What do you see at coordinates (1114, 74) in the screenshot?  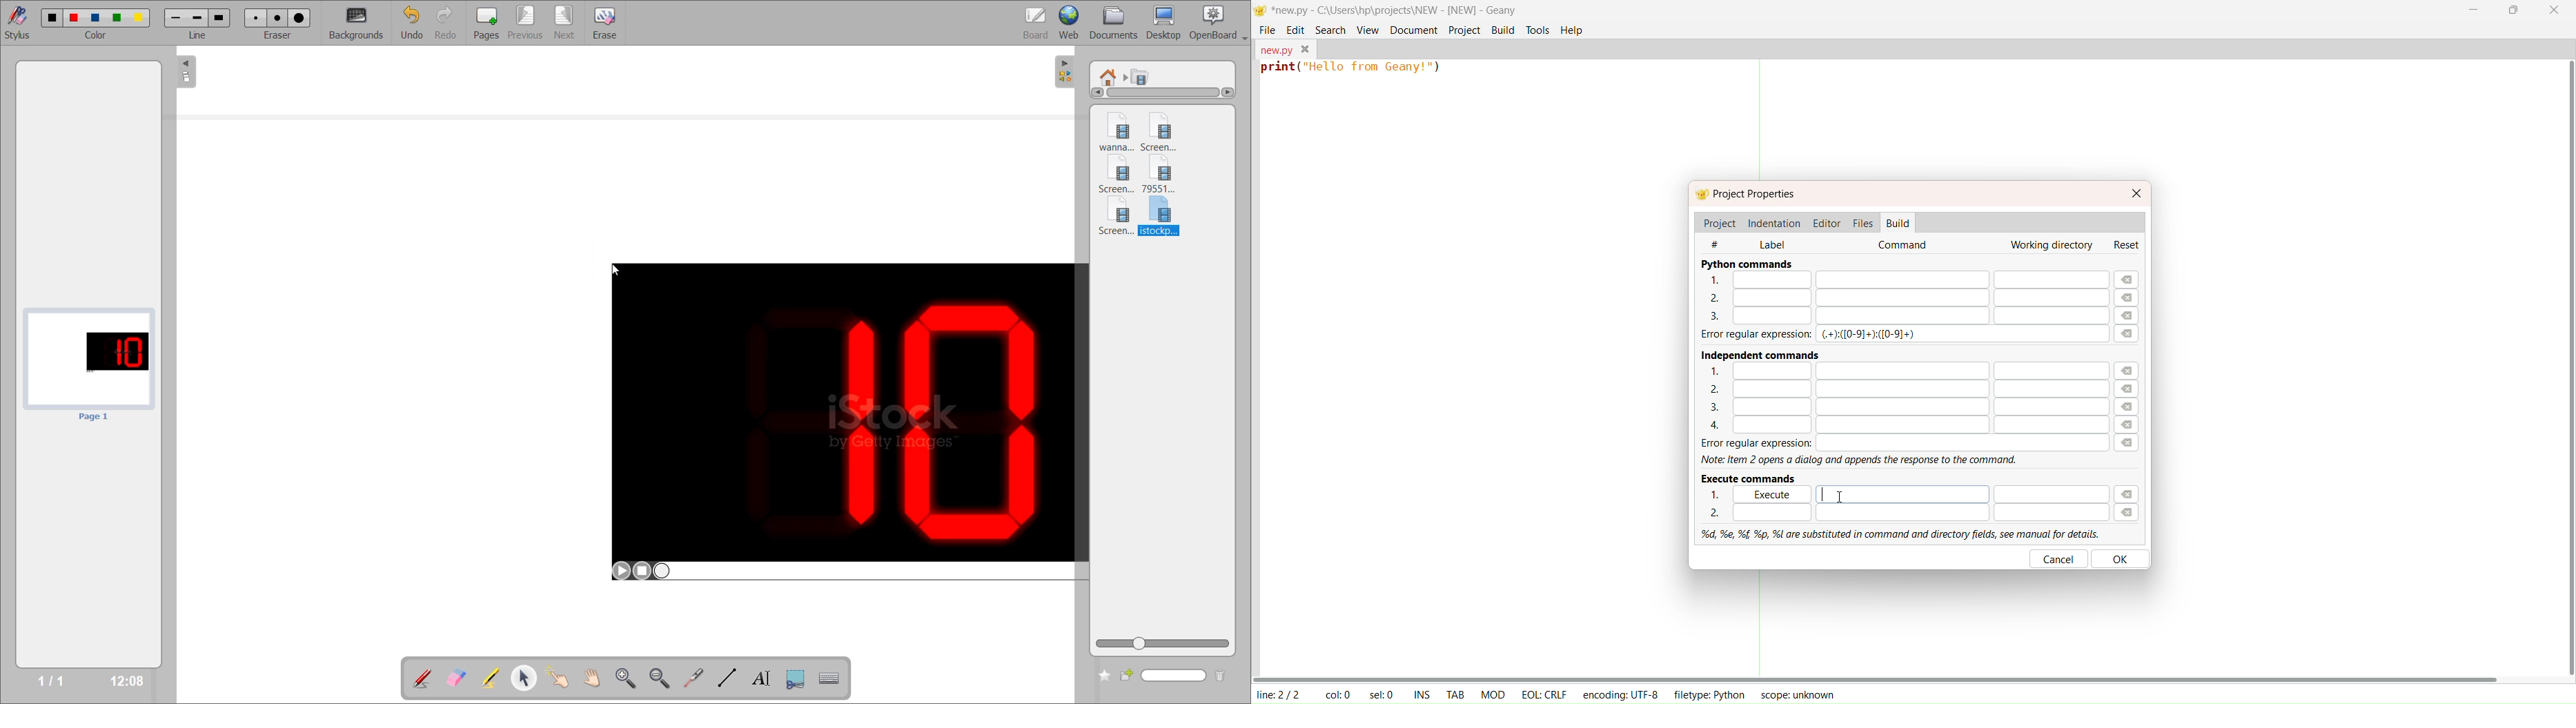 I see `root` at bounding box center [1114, 74].